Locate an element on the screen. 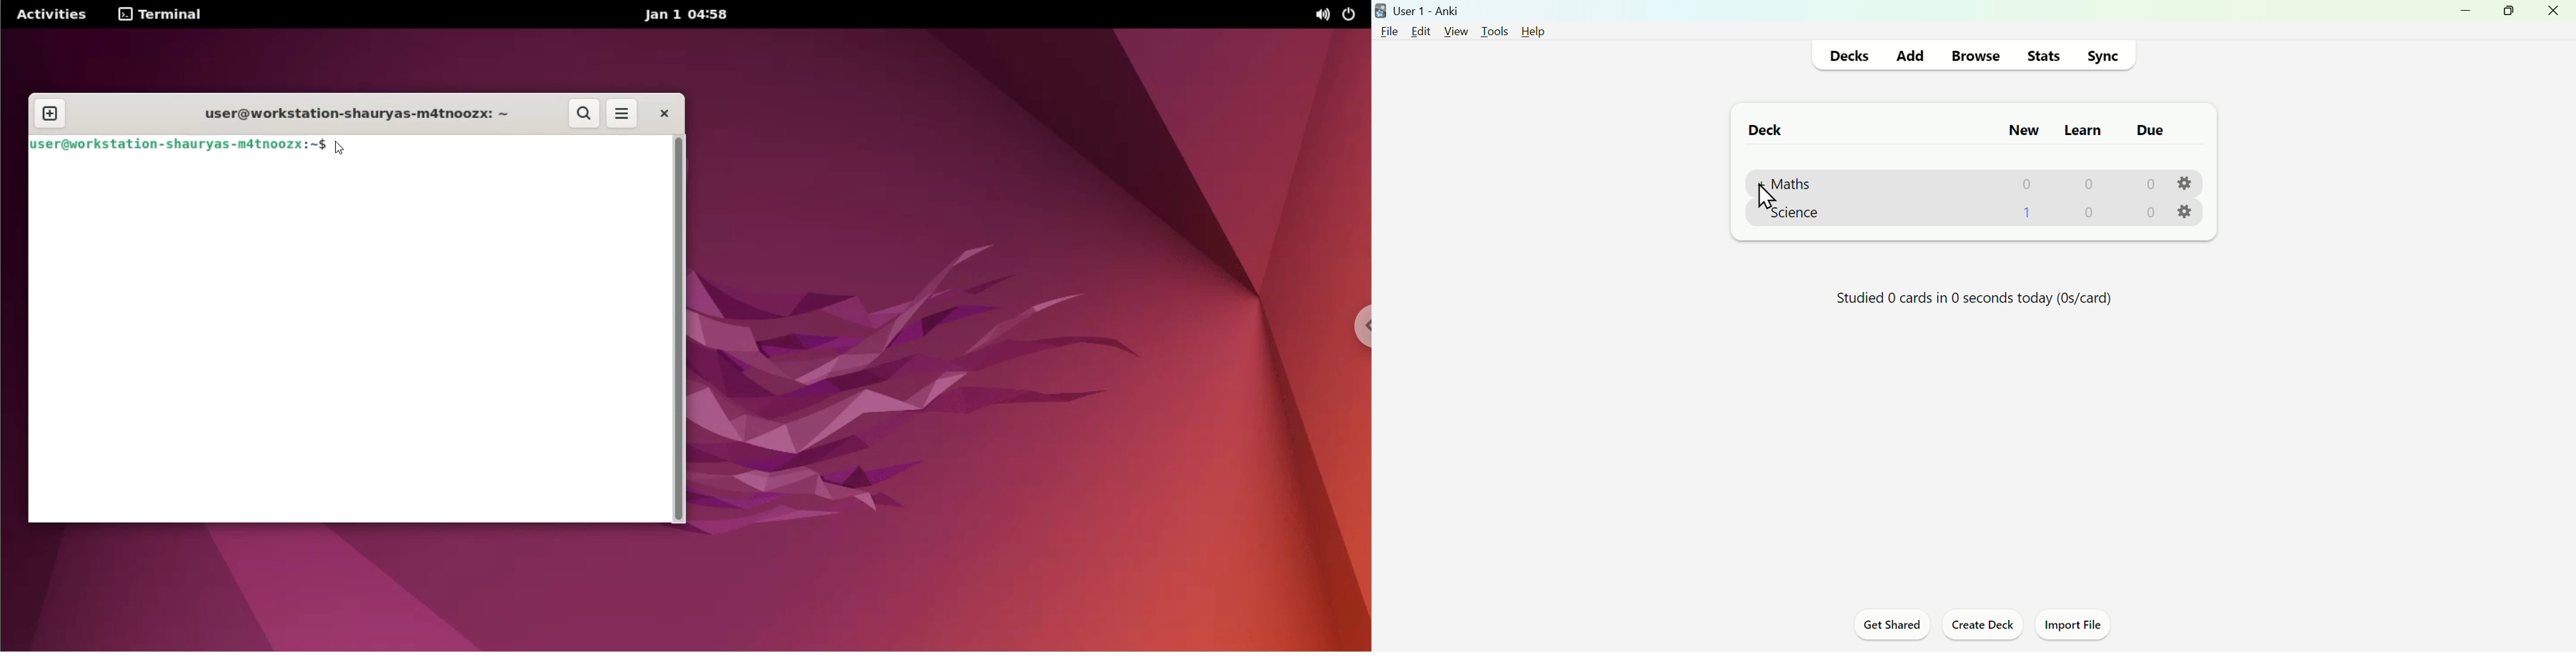 The height and width of the screenshot is (672, 2576). Science is located at coordinates (1793, 212).